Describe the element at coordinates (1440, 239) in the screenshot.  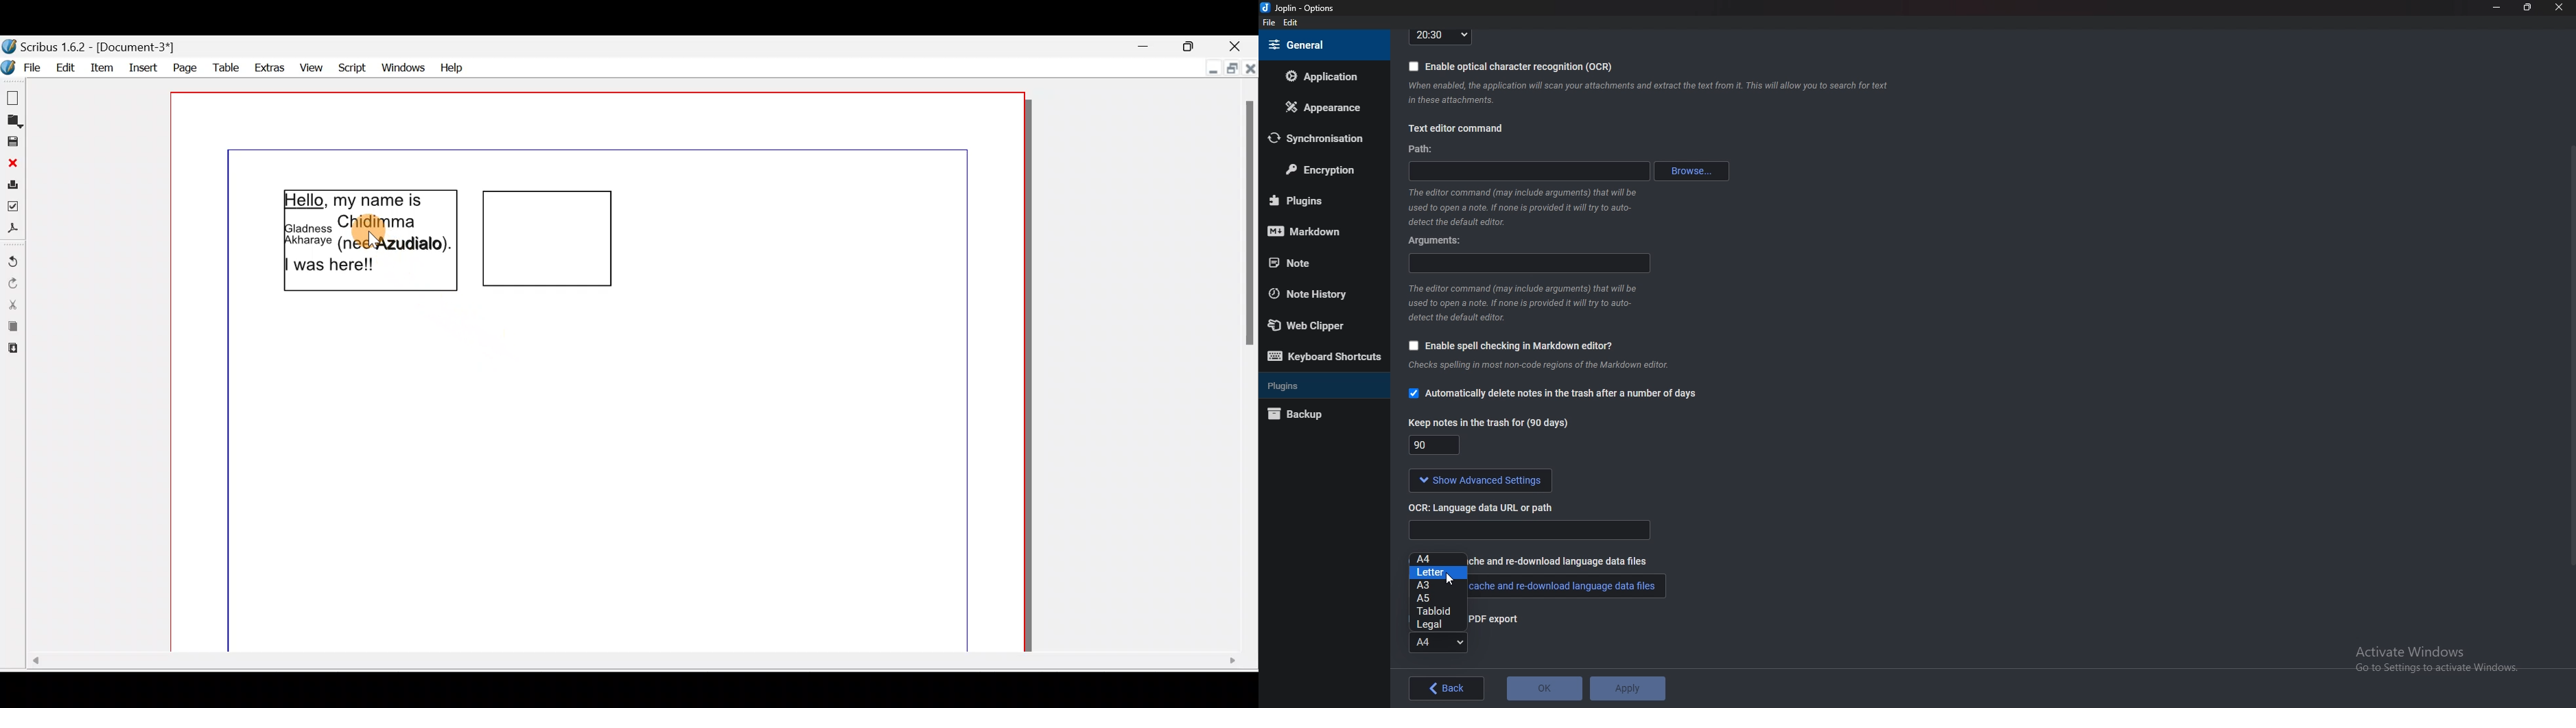
I see `Arguments` at that location.